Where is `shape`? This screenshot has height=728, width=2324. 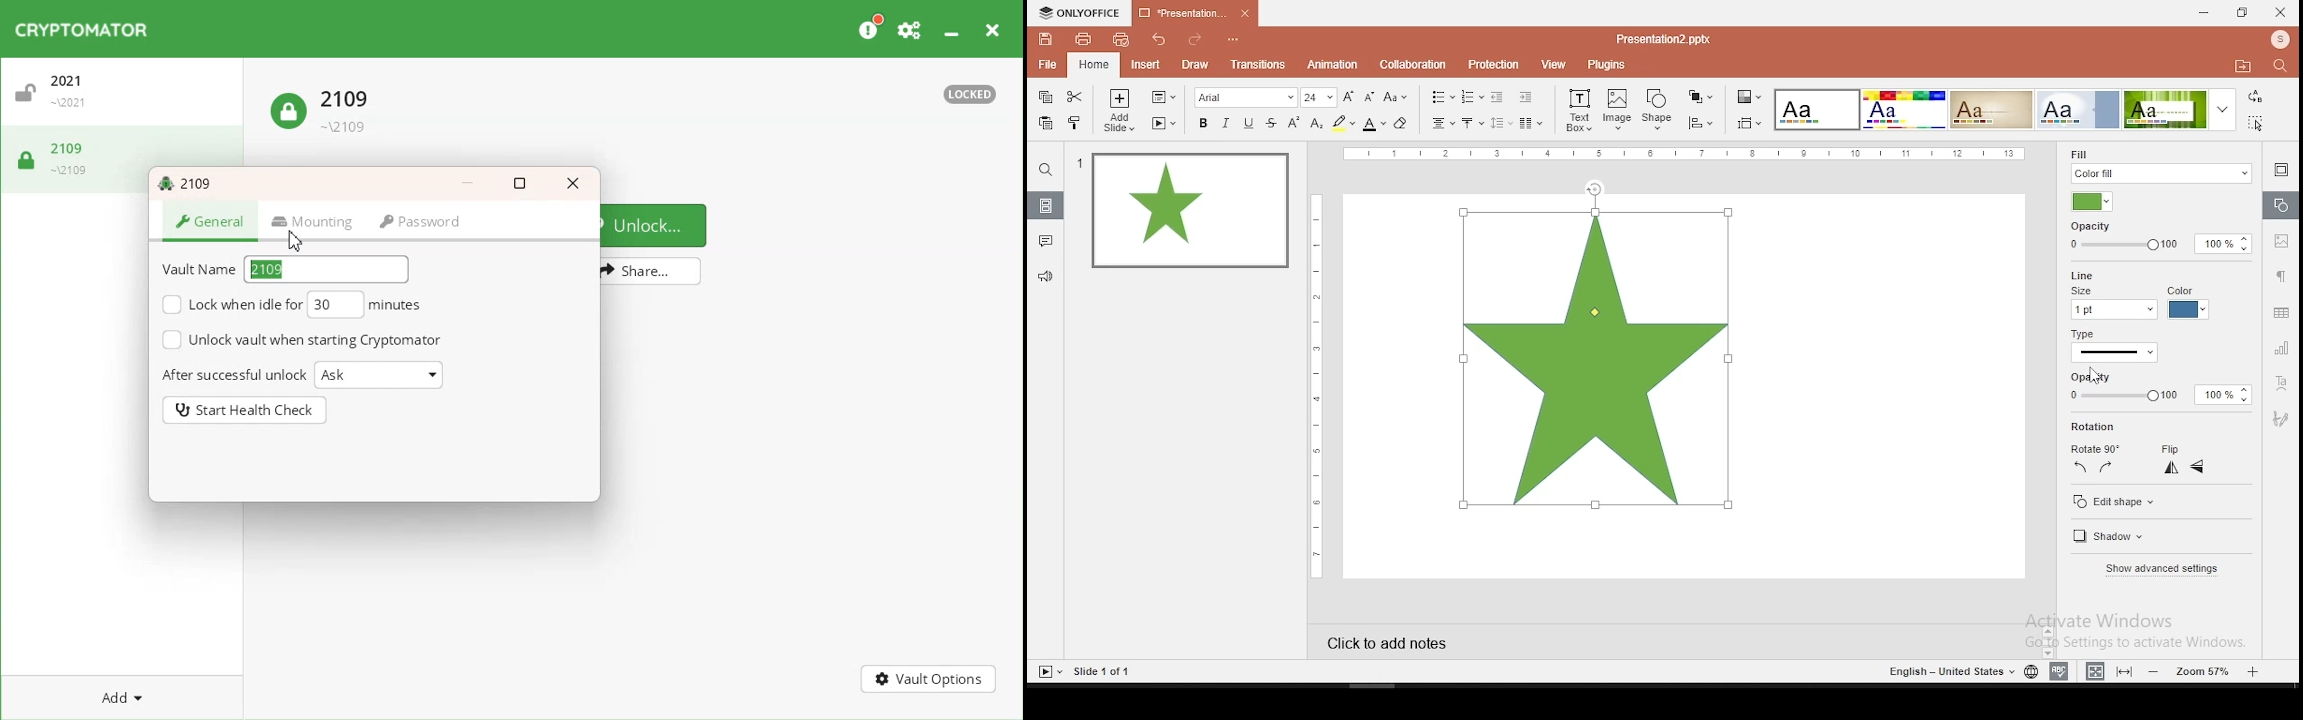 shape is located at coordinates (1596, 355).